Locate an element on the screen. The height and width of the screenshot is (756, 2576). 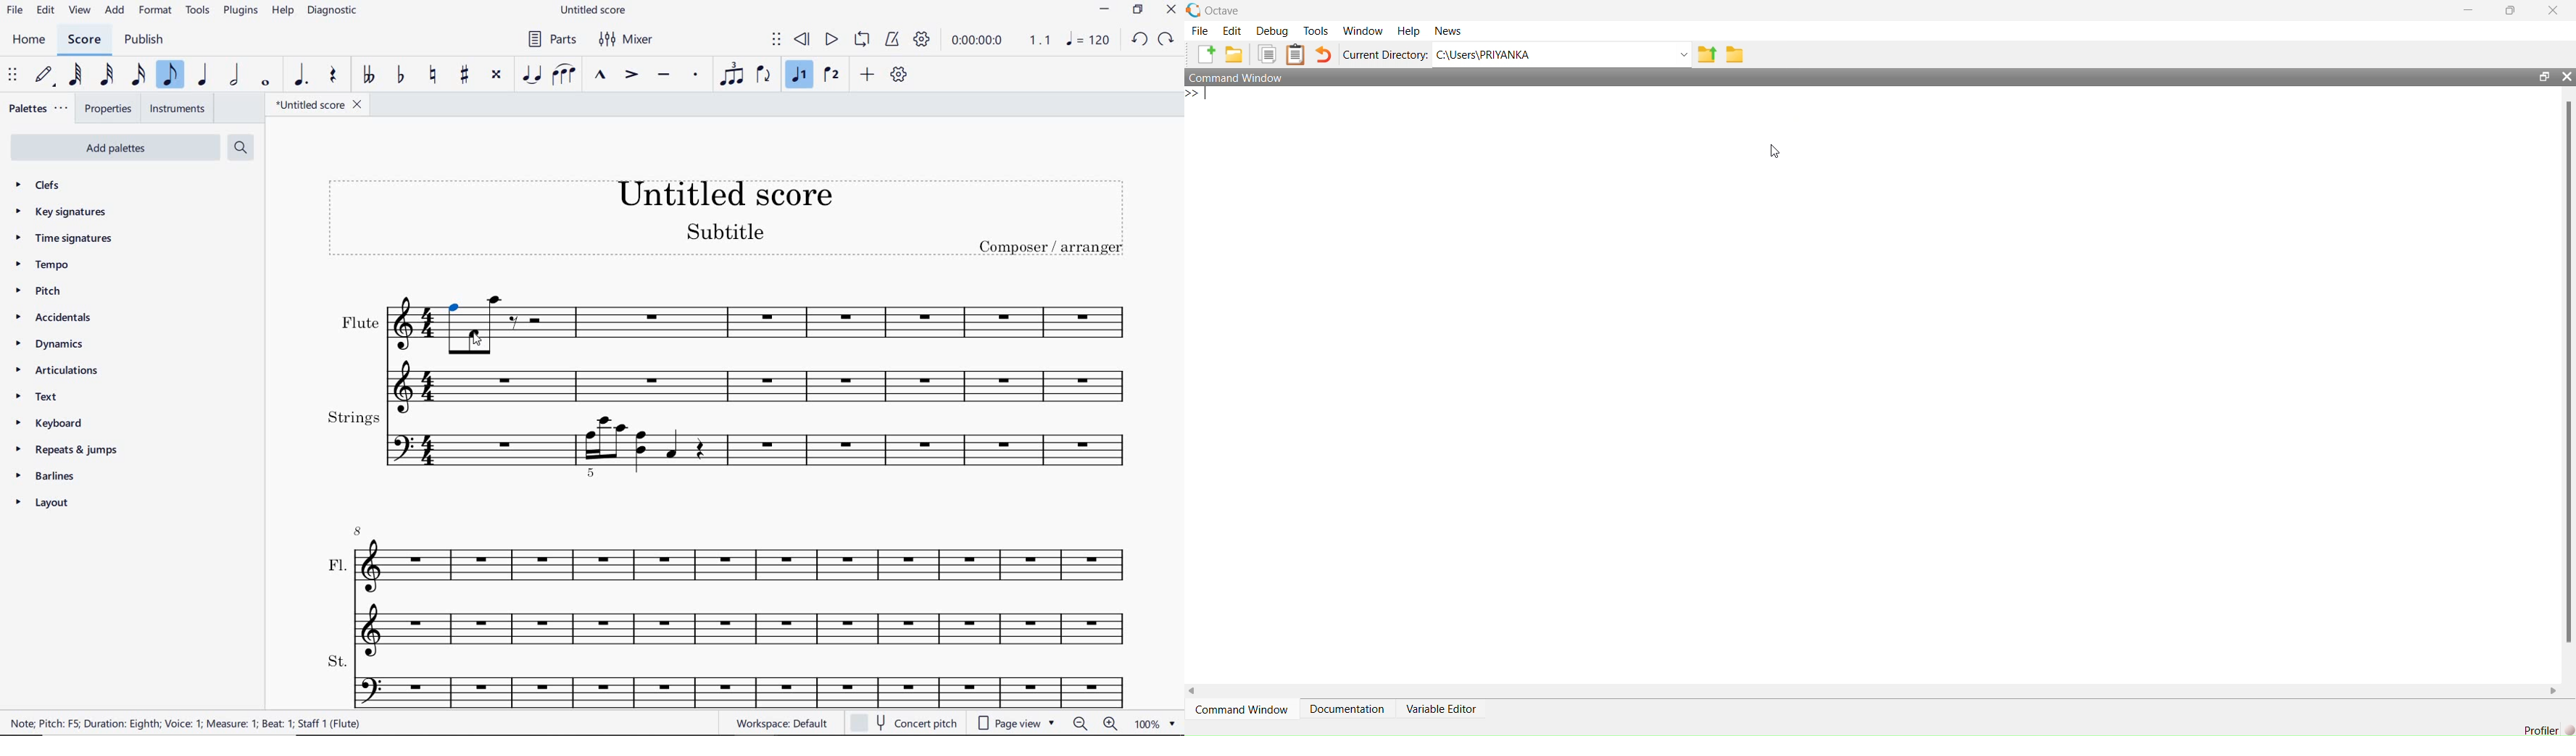
FLIP DIRECTION is located at coordinates (763, 75).